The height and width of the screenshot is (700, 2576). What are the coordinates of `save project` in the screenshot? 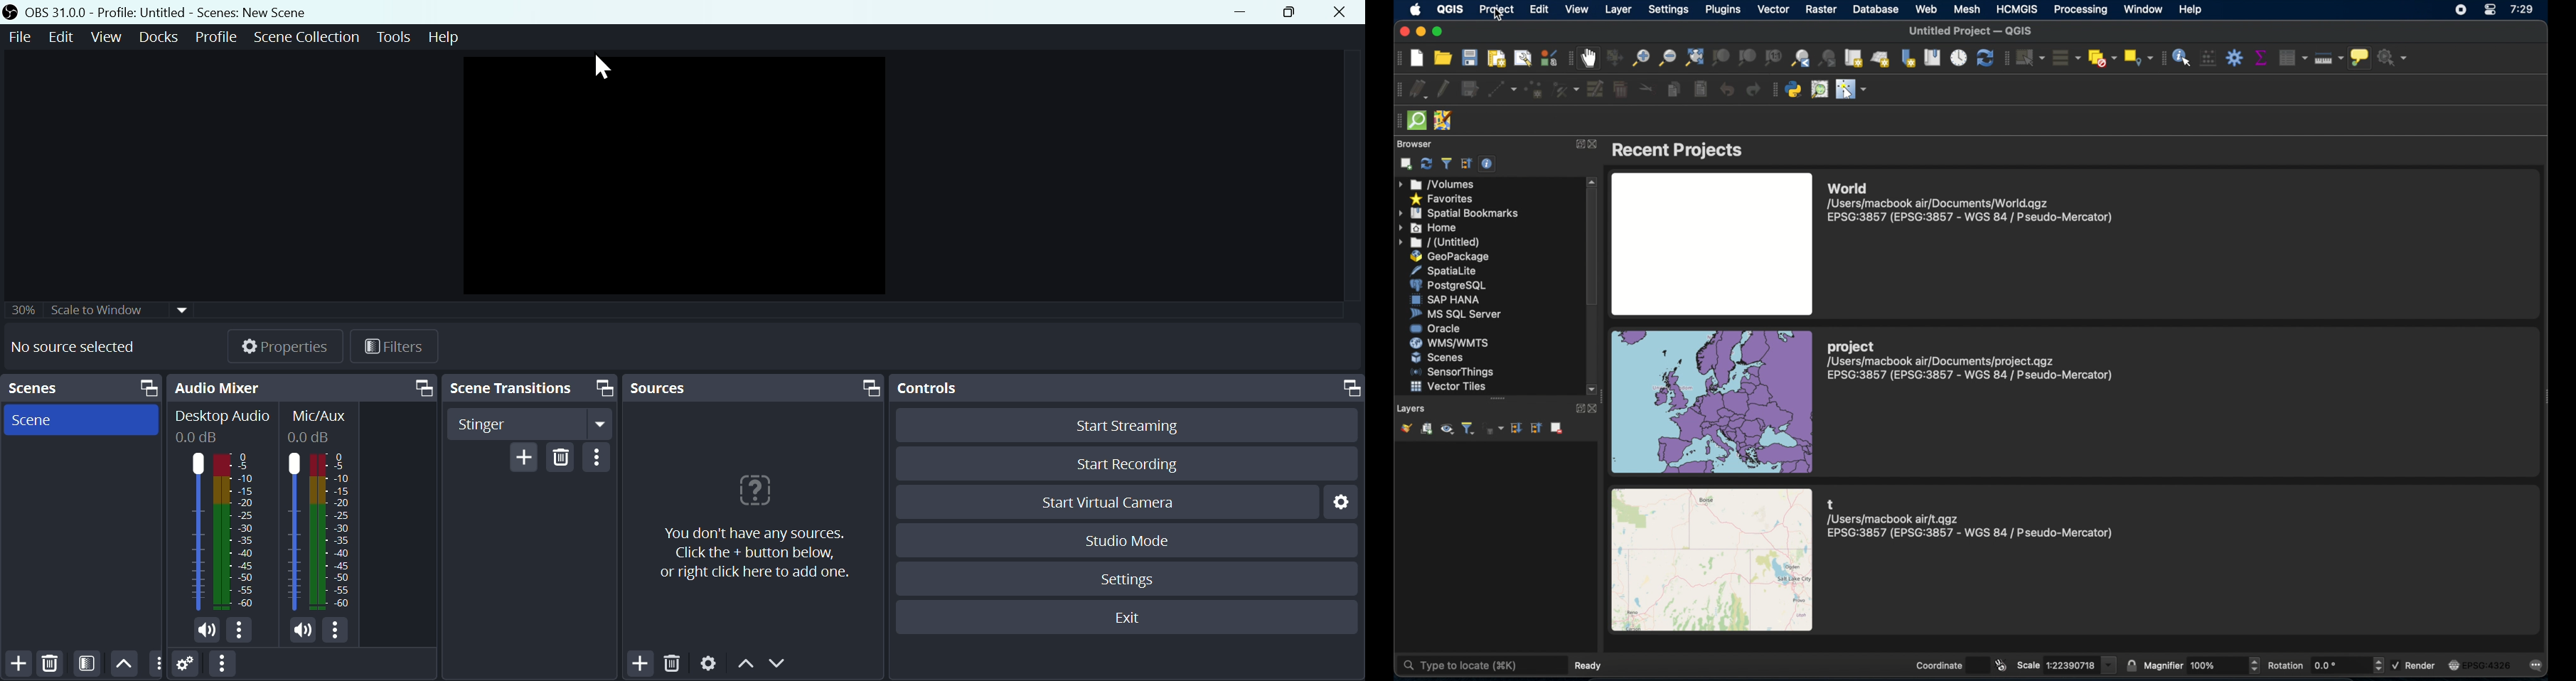 It's located at (1469, 58).